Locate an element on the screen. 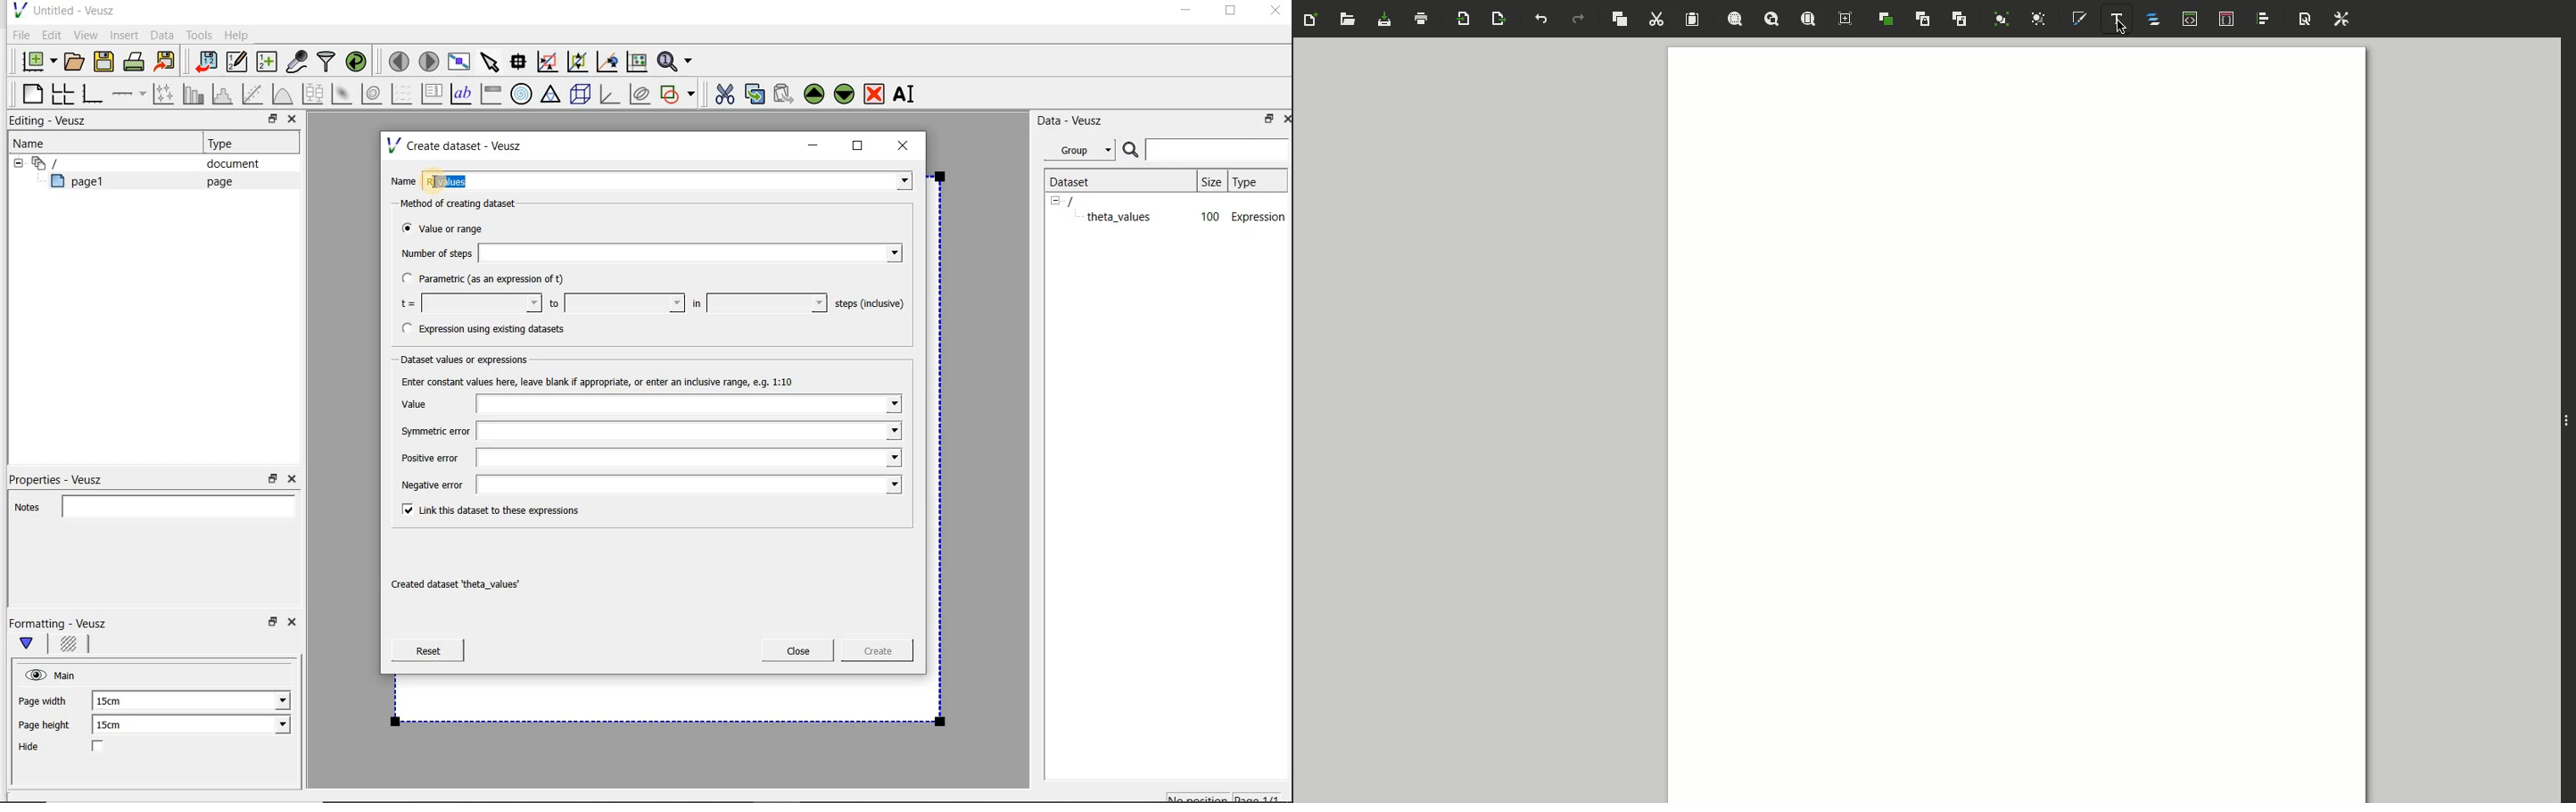 This screenshot has width=2576, height=812. Background is located at coordinates (71, 646).